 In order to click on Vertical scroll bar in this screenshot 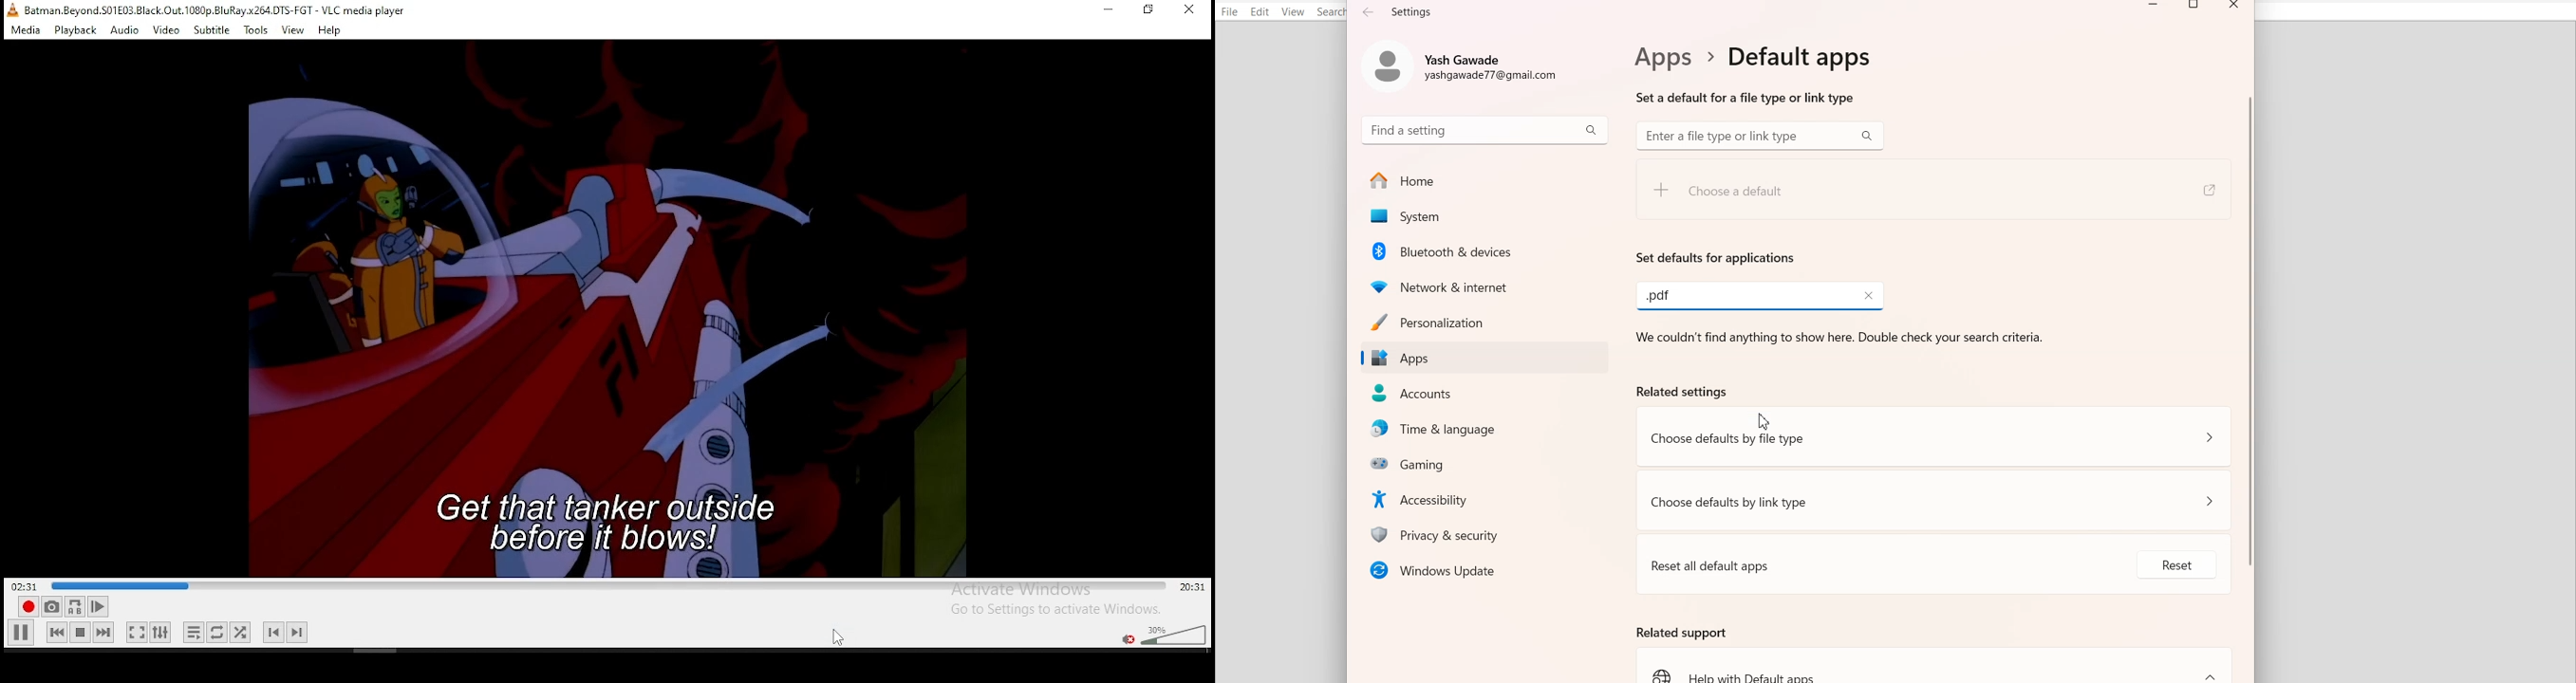, I will do `click(2249, 351)`.